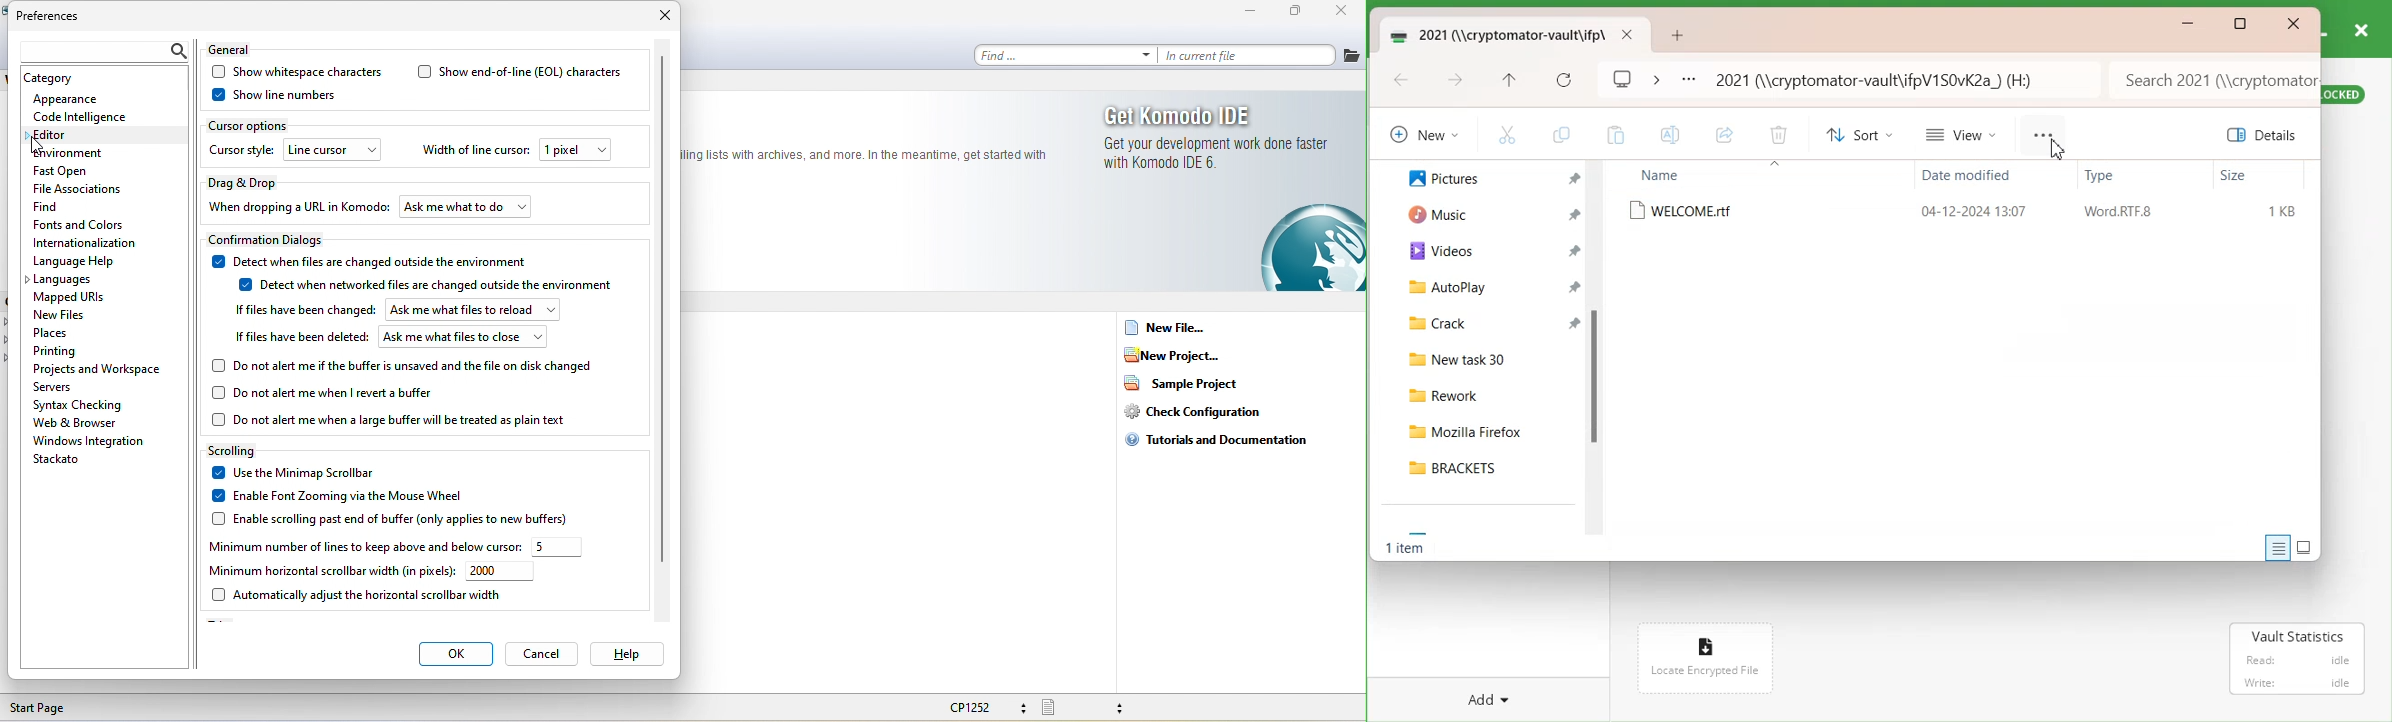 This screenshot has height=728, width=2408. I want to click on line cursor, so click(333, 151).